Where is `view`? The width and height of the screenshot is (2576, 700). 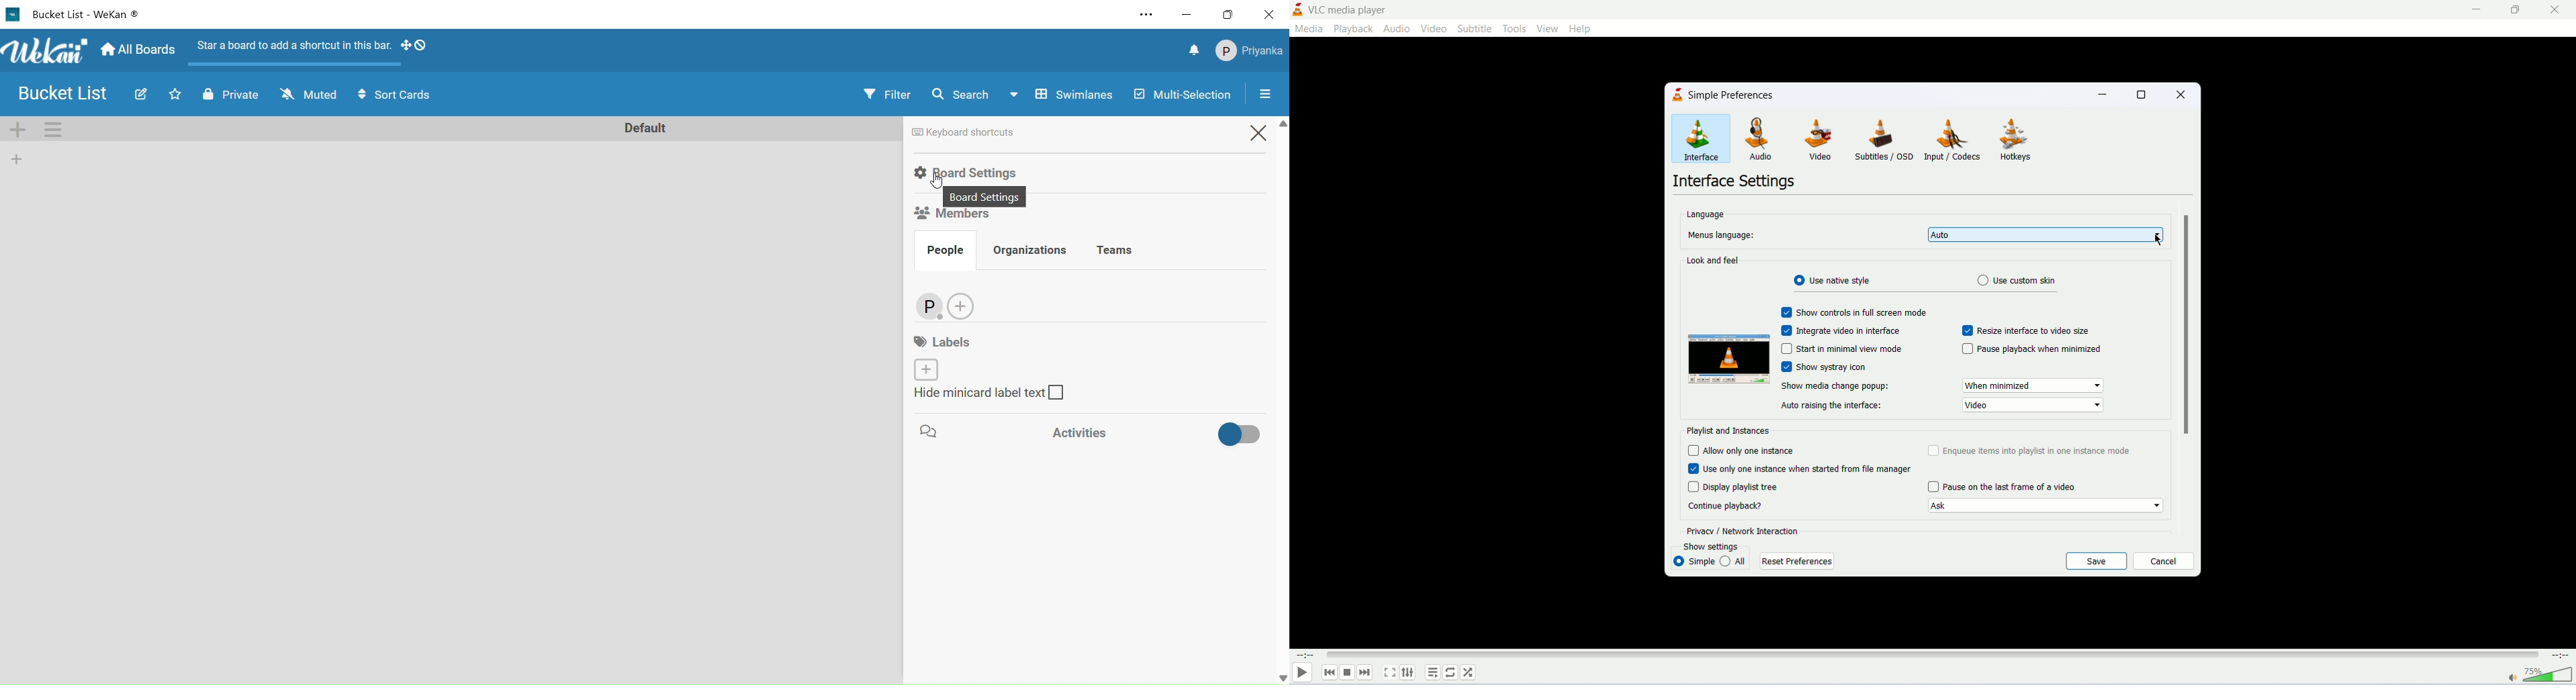
view is located at coordinates (1547, 28).